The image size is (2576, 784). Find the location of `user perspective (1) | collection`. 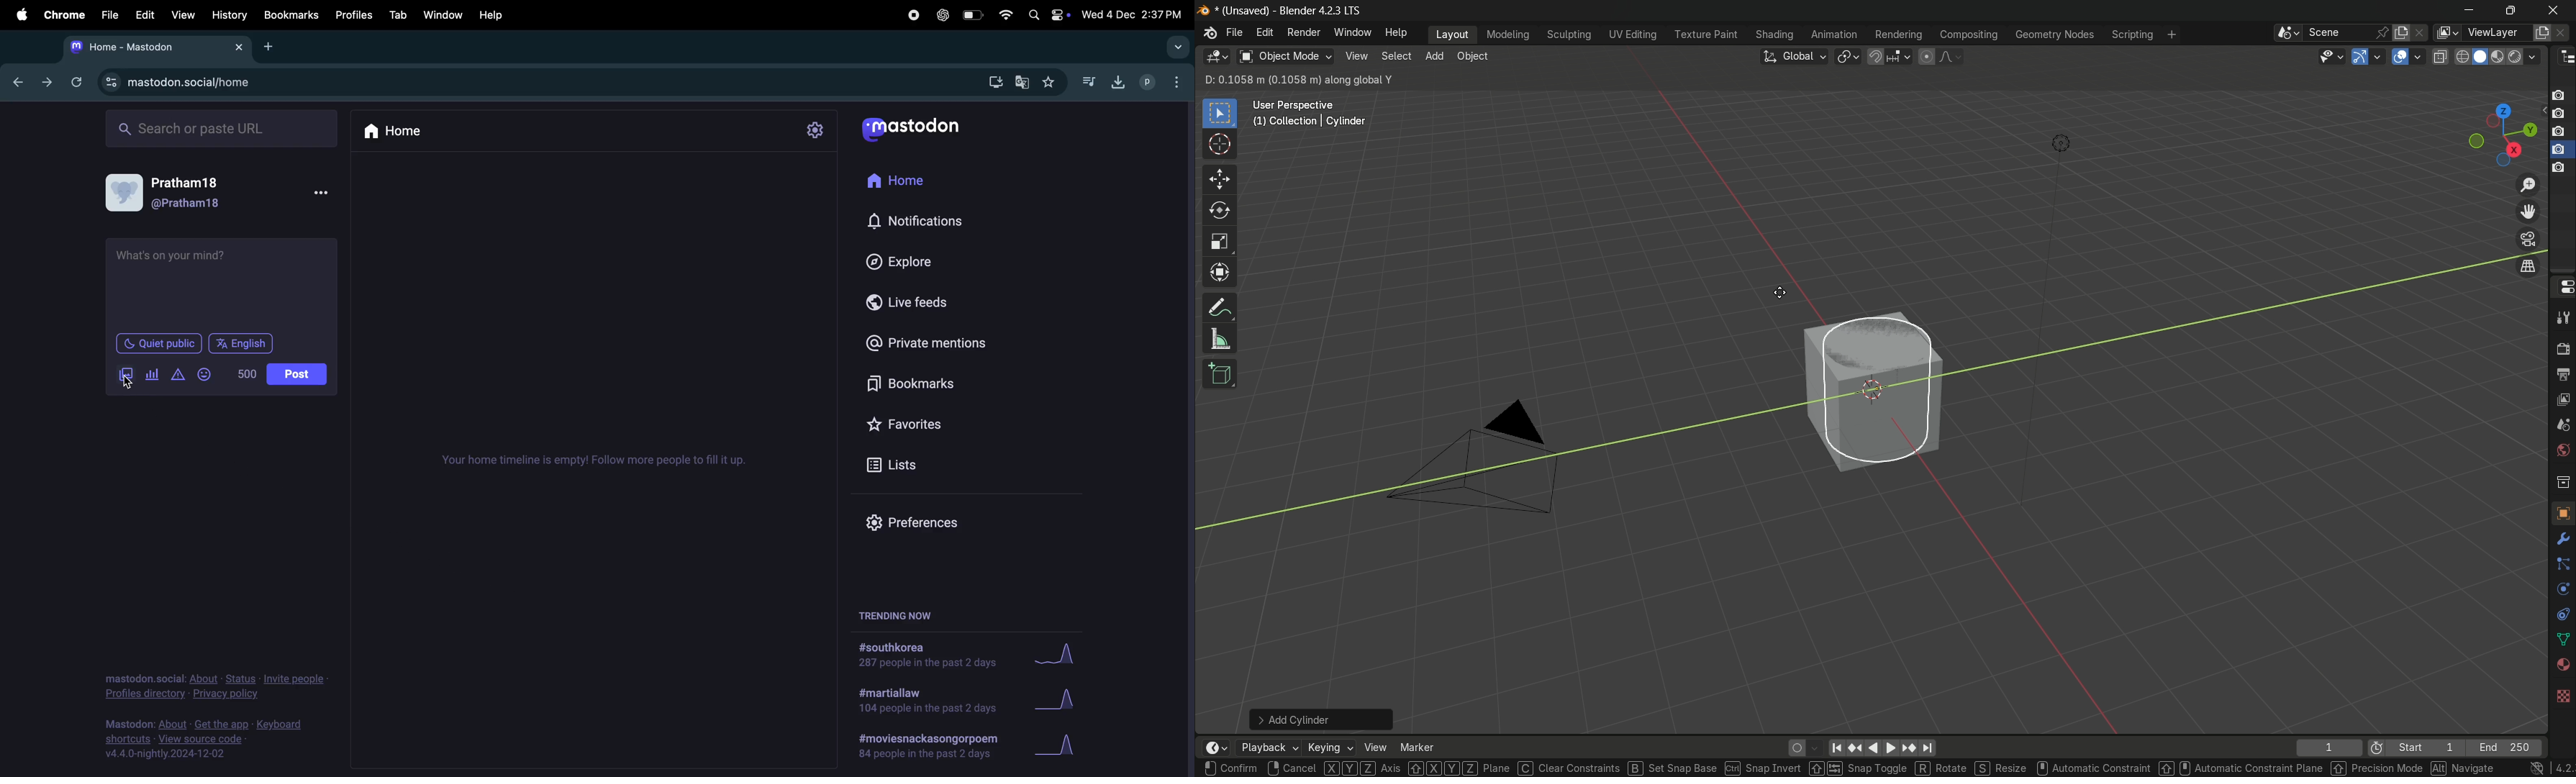

user perspective (1) | collection is located at coordinates (1310, 117).